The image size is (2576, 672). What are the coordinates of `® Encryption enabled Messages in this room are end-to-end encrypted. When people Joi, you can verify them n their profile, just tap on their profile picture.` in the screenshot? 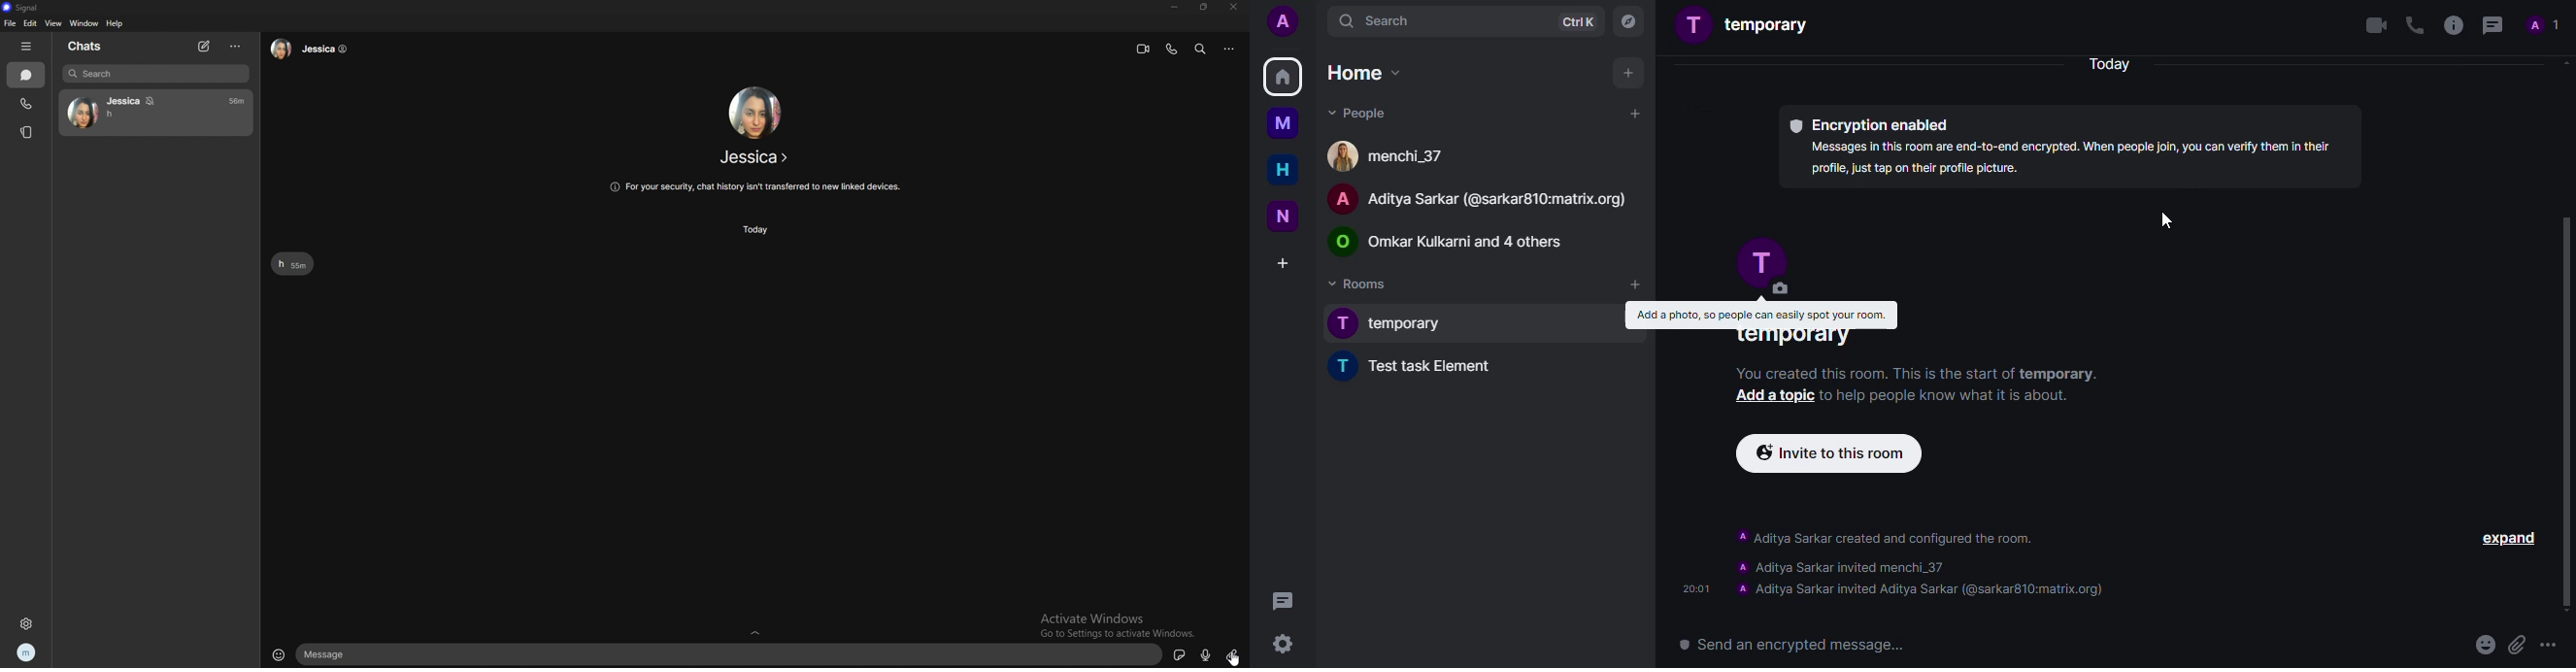 It's located at (2053, 146).